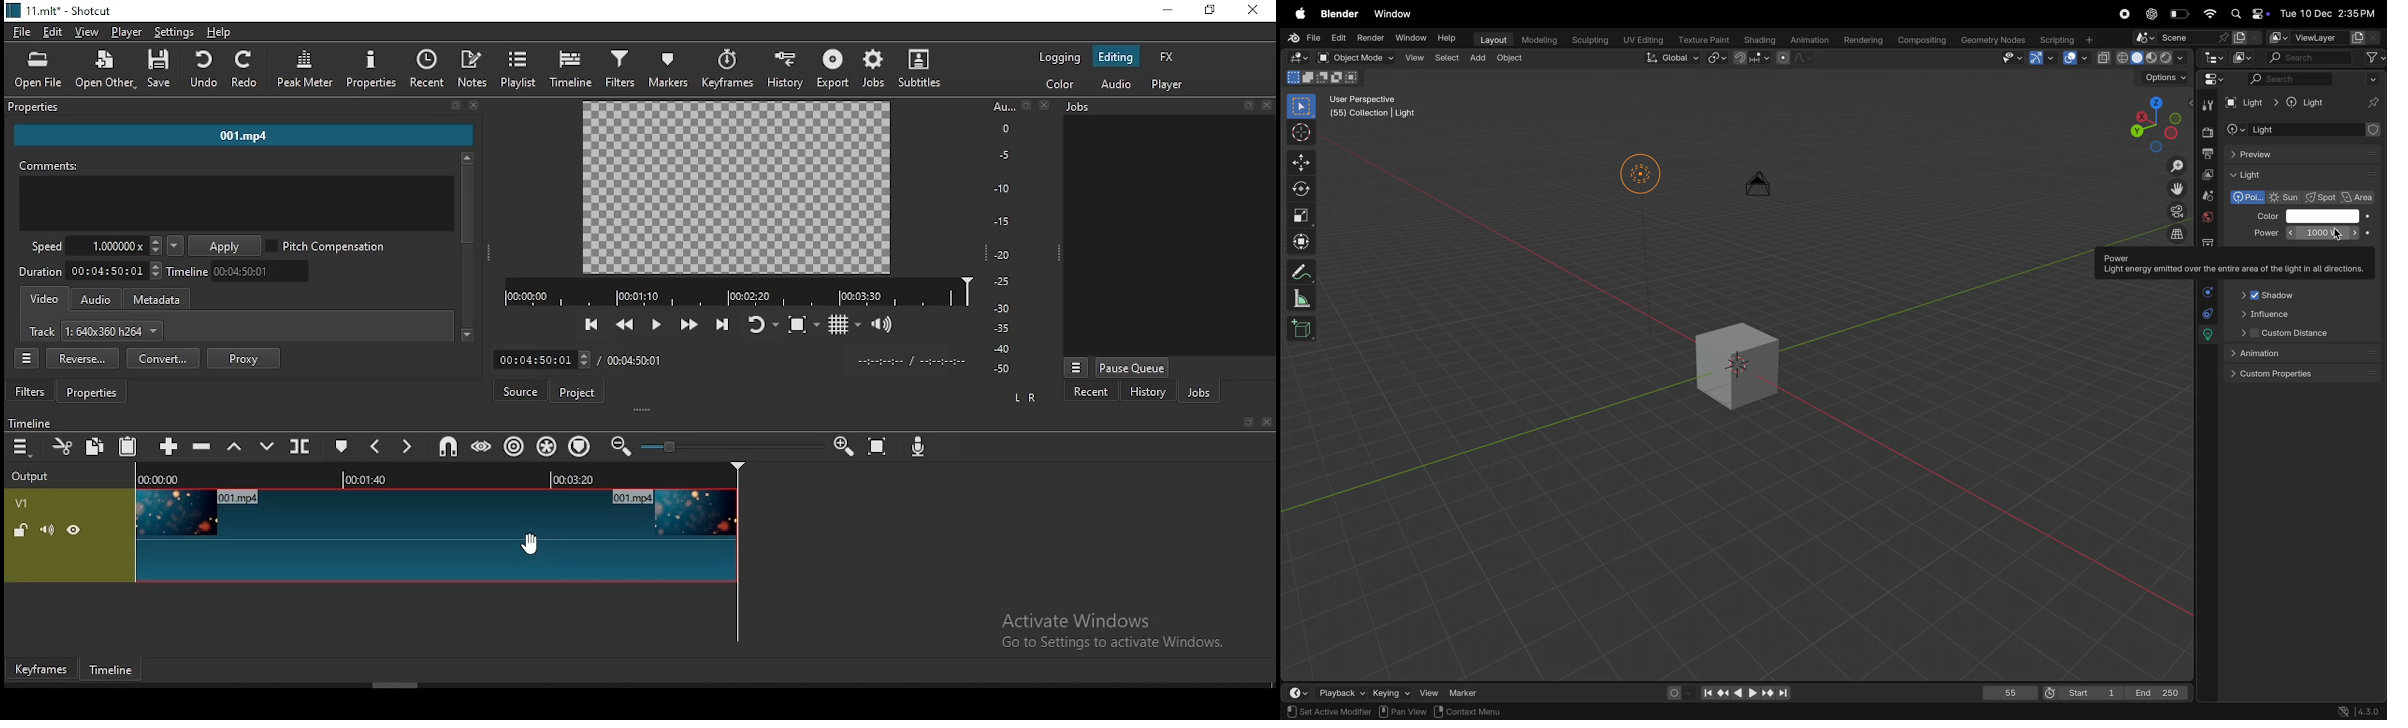 Image resolution: width=2408 pixels, height=728 pixels. What do you see at coordinates (426, 67) in the screenshot?
I see `recent` at bounding box center [426, 67].